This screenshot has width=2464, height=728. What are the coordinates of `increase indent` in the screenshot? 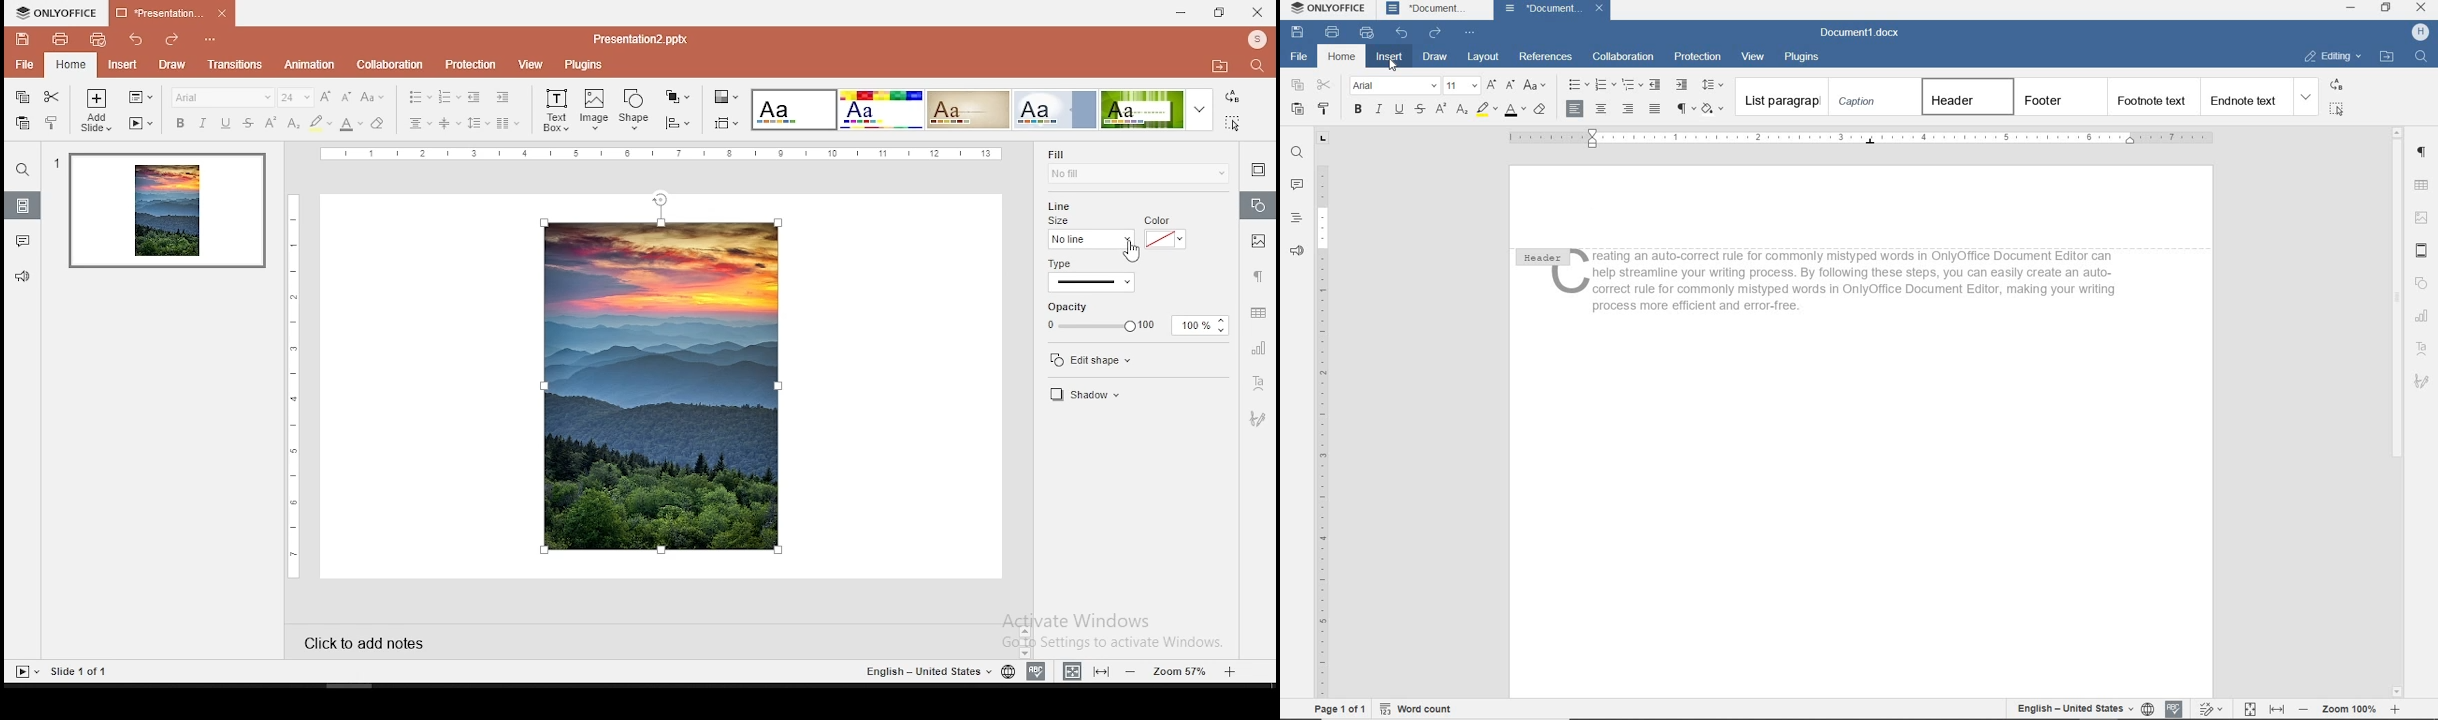 It's located at (502, 96).